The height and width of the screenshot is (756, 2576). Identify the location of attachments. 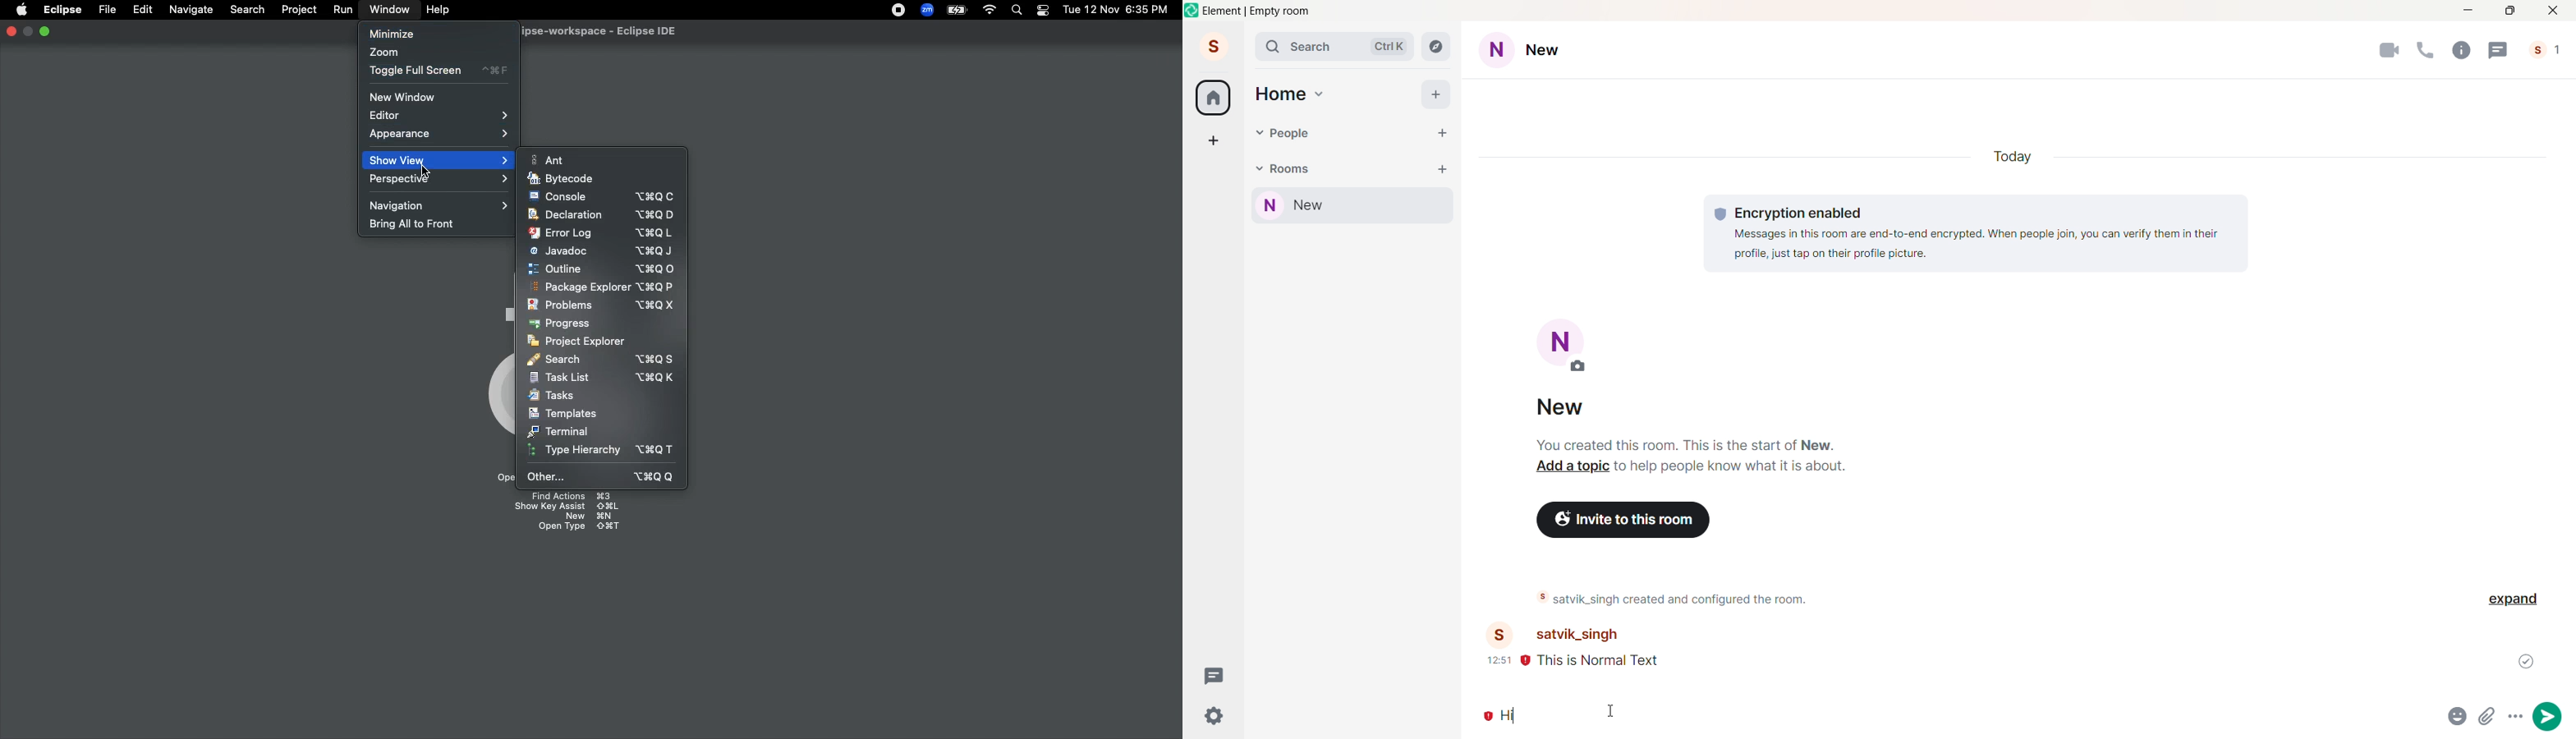
(2488, 716).